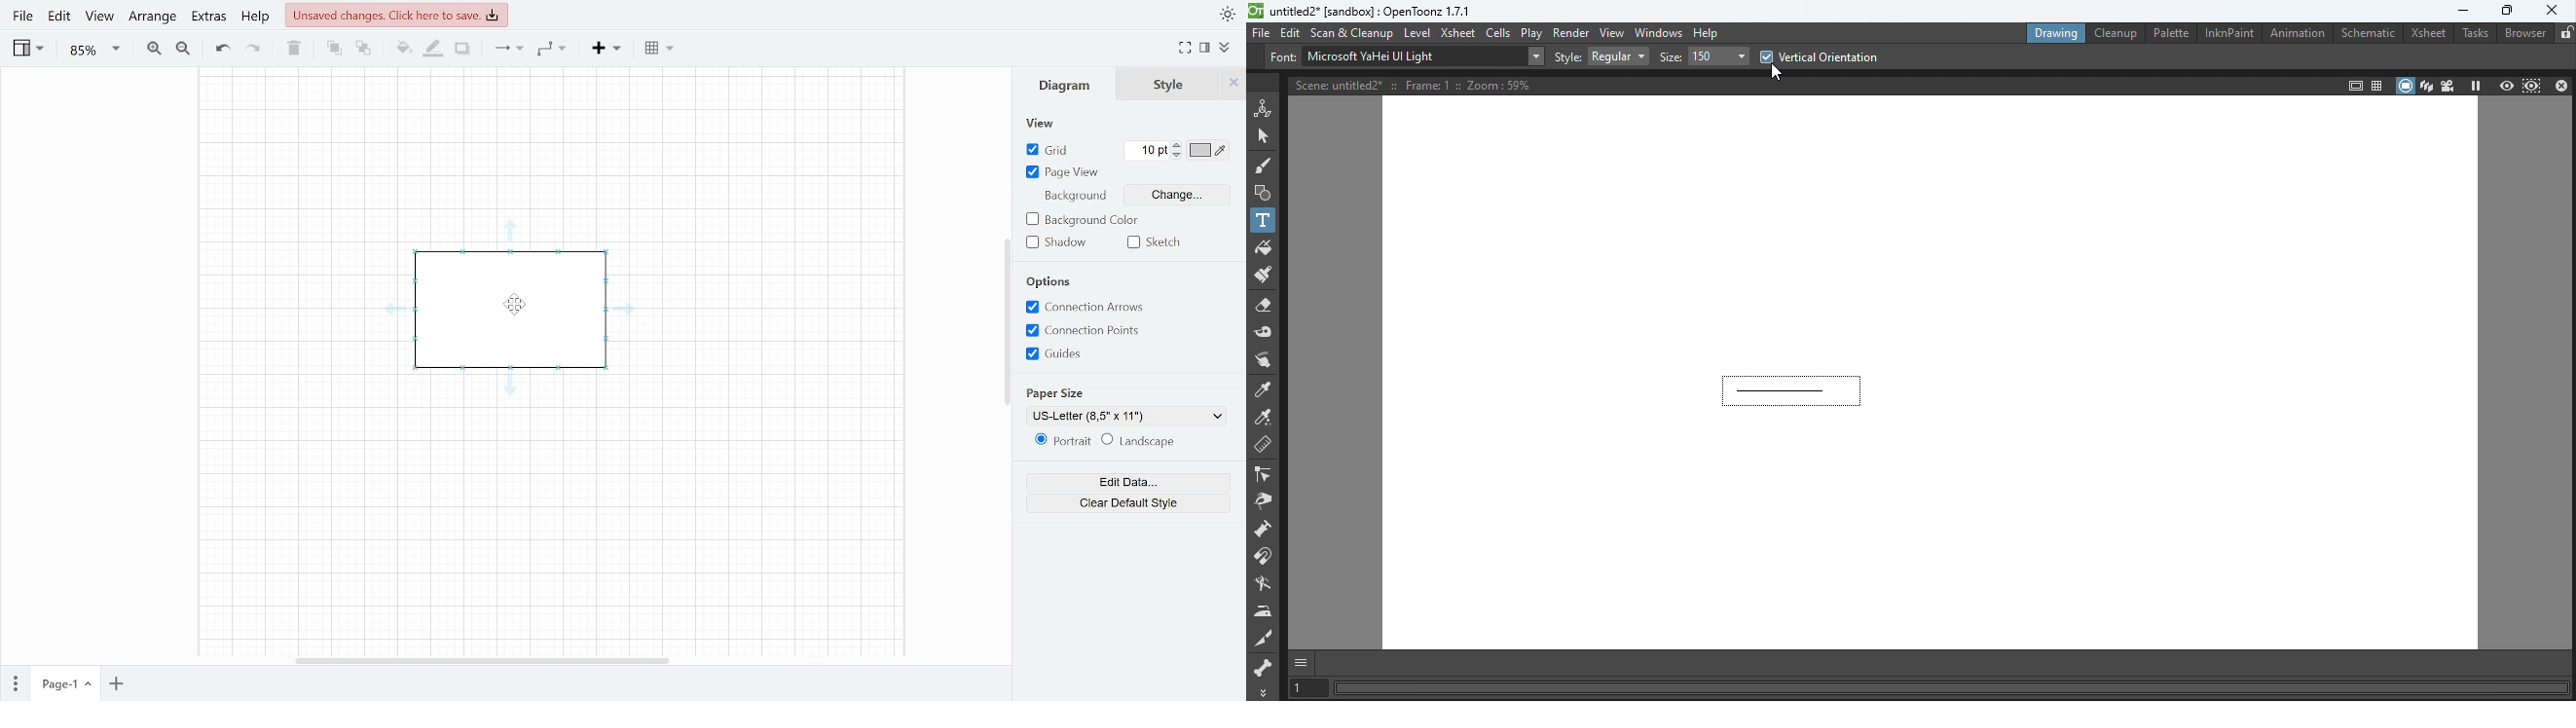 This screenshot has width=2576, height=728. I want to click on Finger tool, so click(1265, 359).